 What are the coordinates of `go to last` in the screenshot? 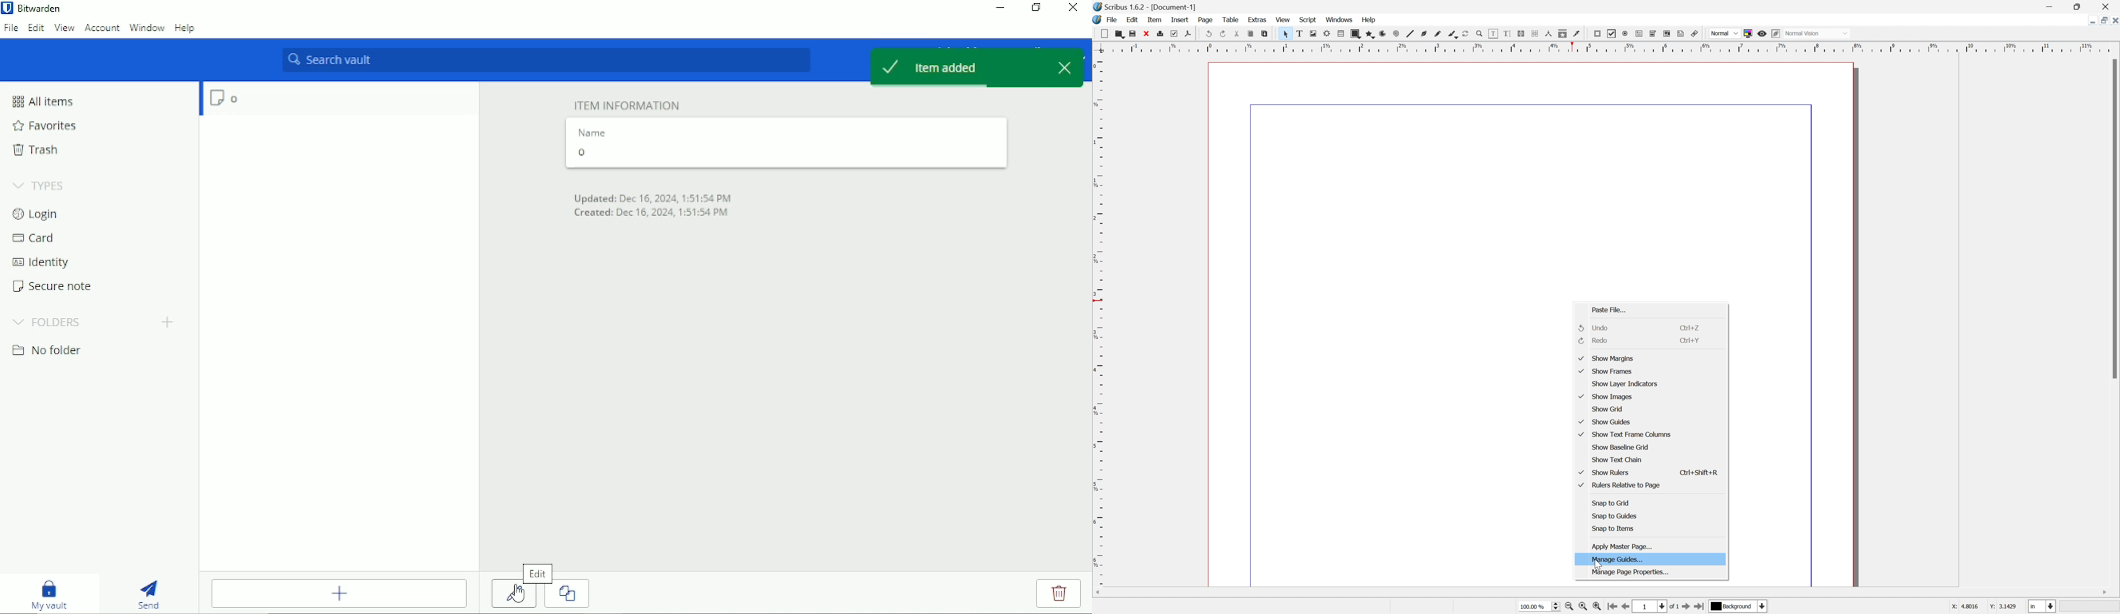 It's located at (1700, 608).